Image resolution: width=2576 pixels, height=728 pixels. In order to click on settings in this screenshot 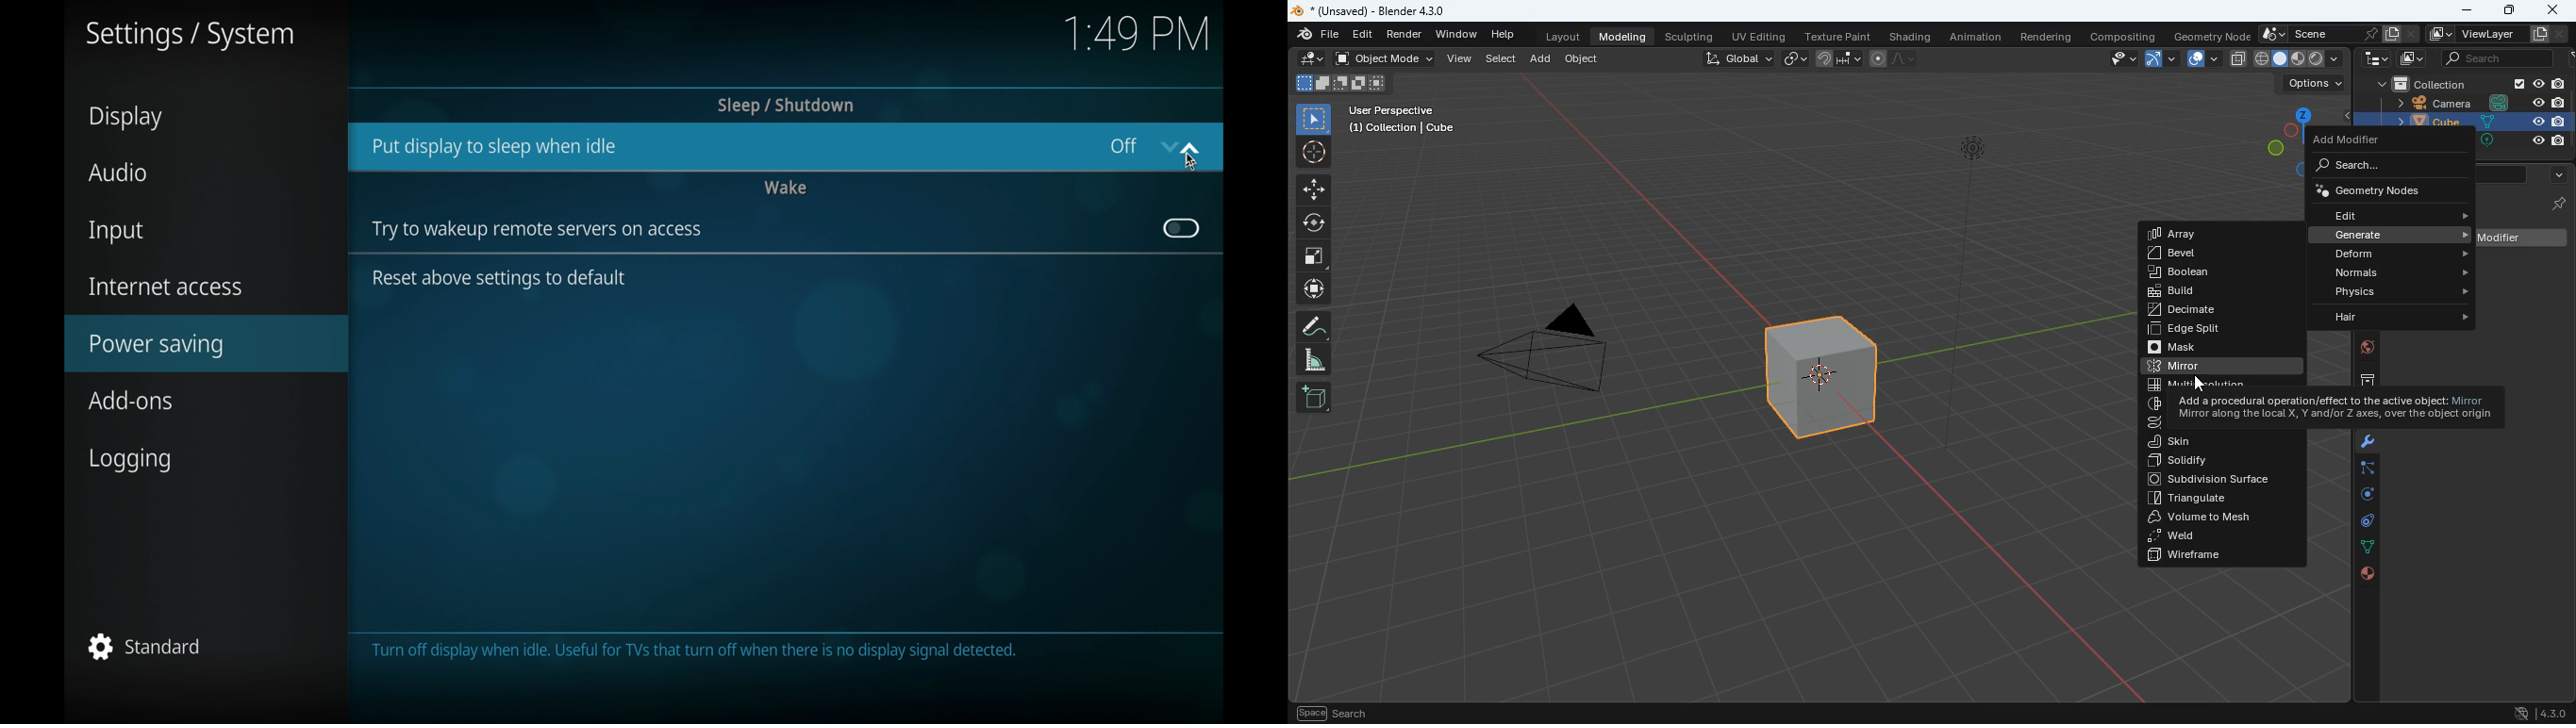, I will do `click(190, 36)`.